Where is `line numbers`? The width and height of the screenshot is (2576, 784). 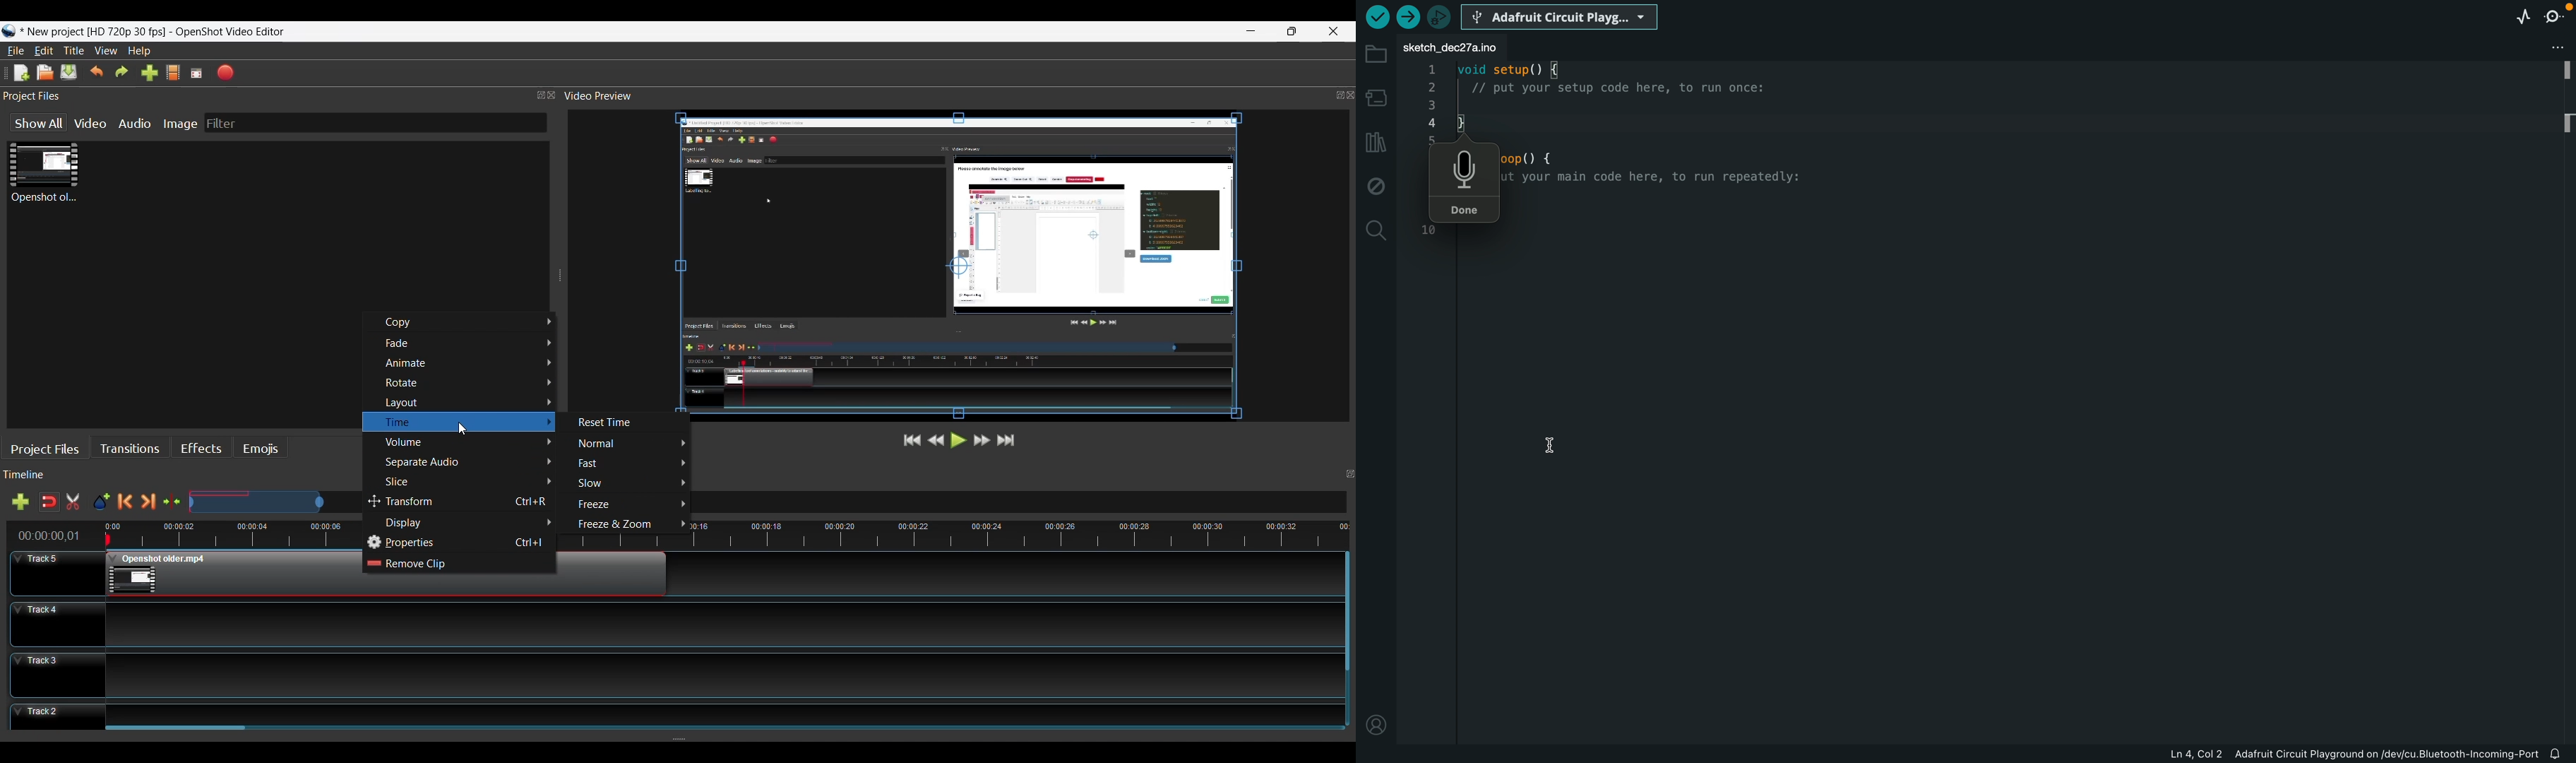
line numbers is located at coordinates (1429, 97).